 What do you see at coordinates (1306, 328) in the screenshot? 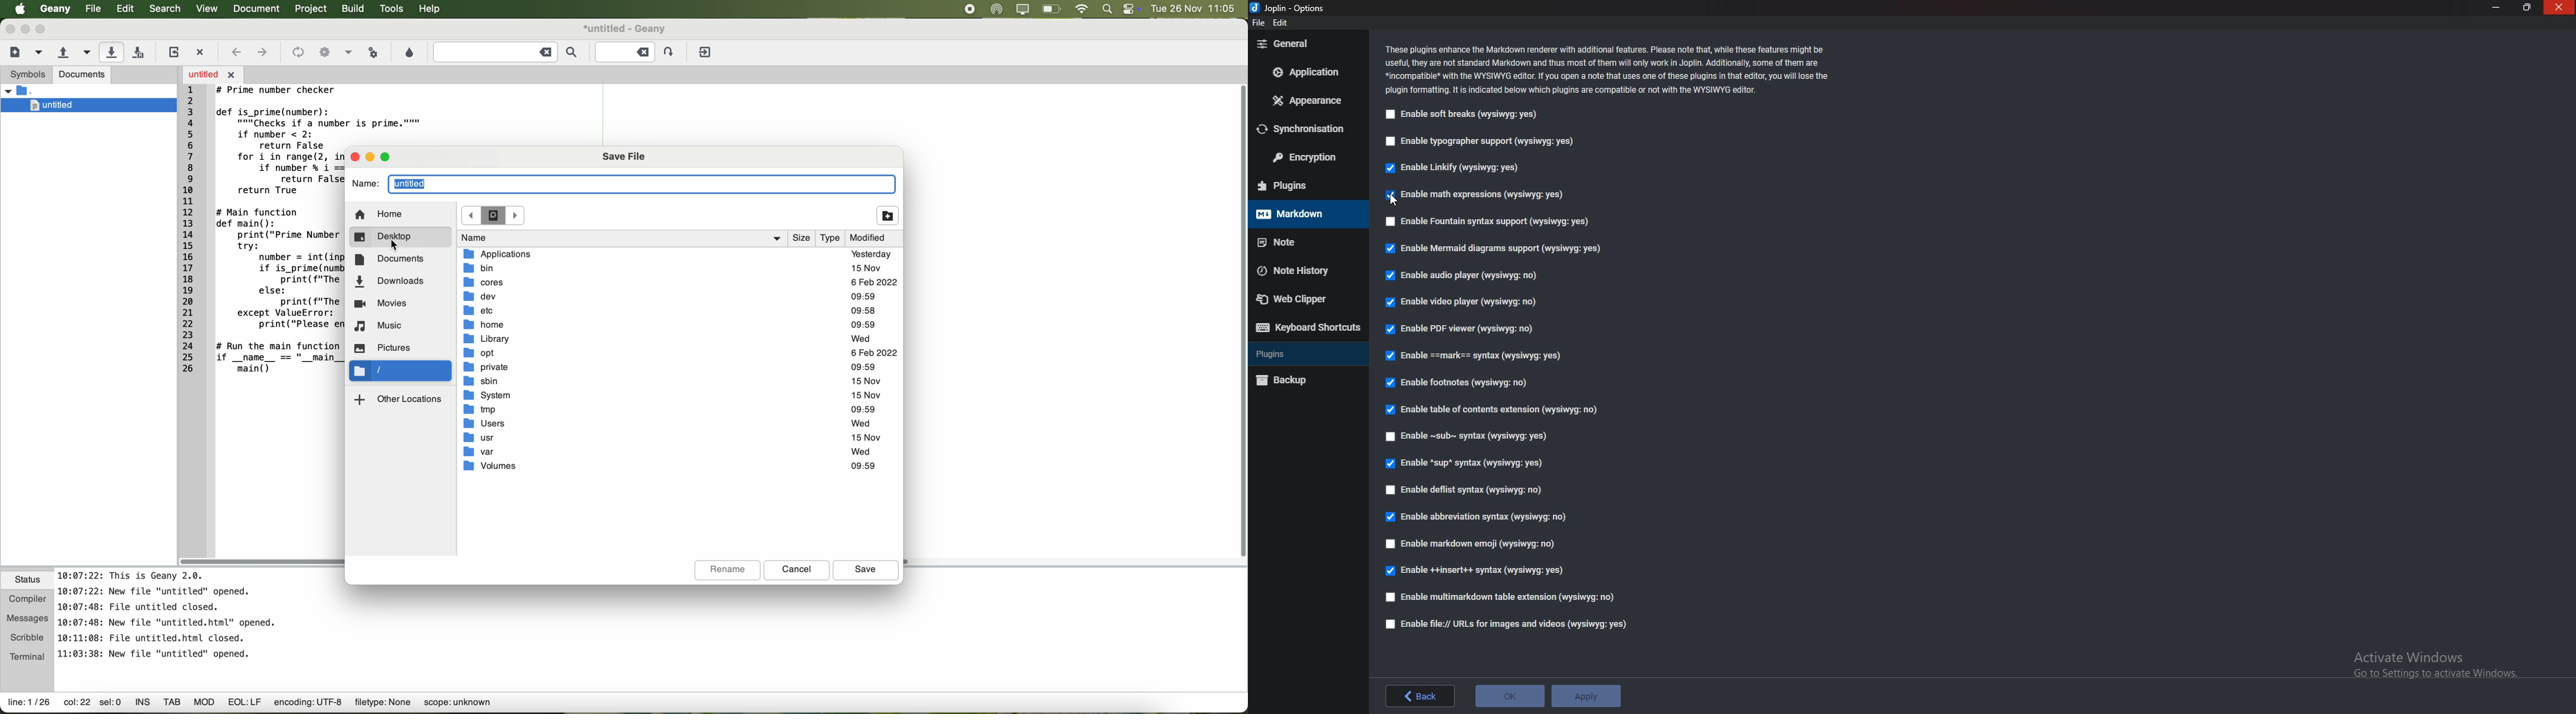
I see `Keyboard shortcuts` at bounding box center [1306, 328].